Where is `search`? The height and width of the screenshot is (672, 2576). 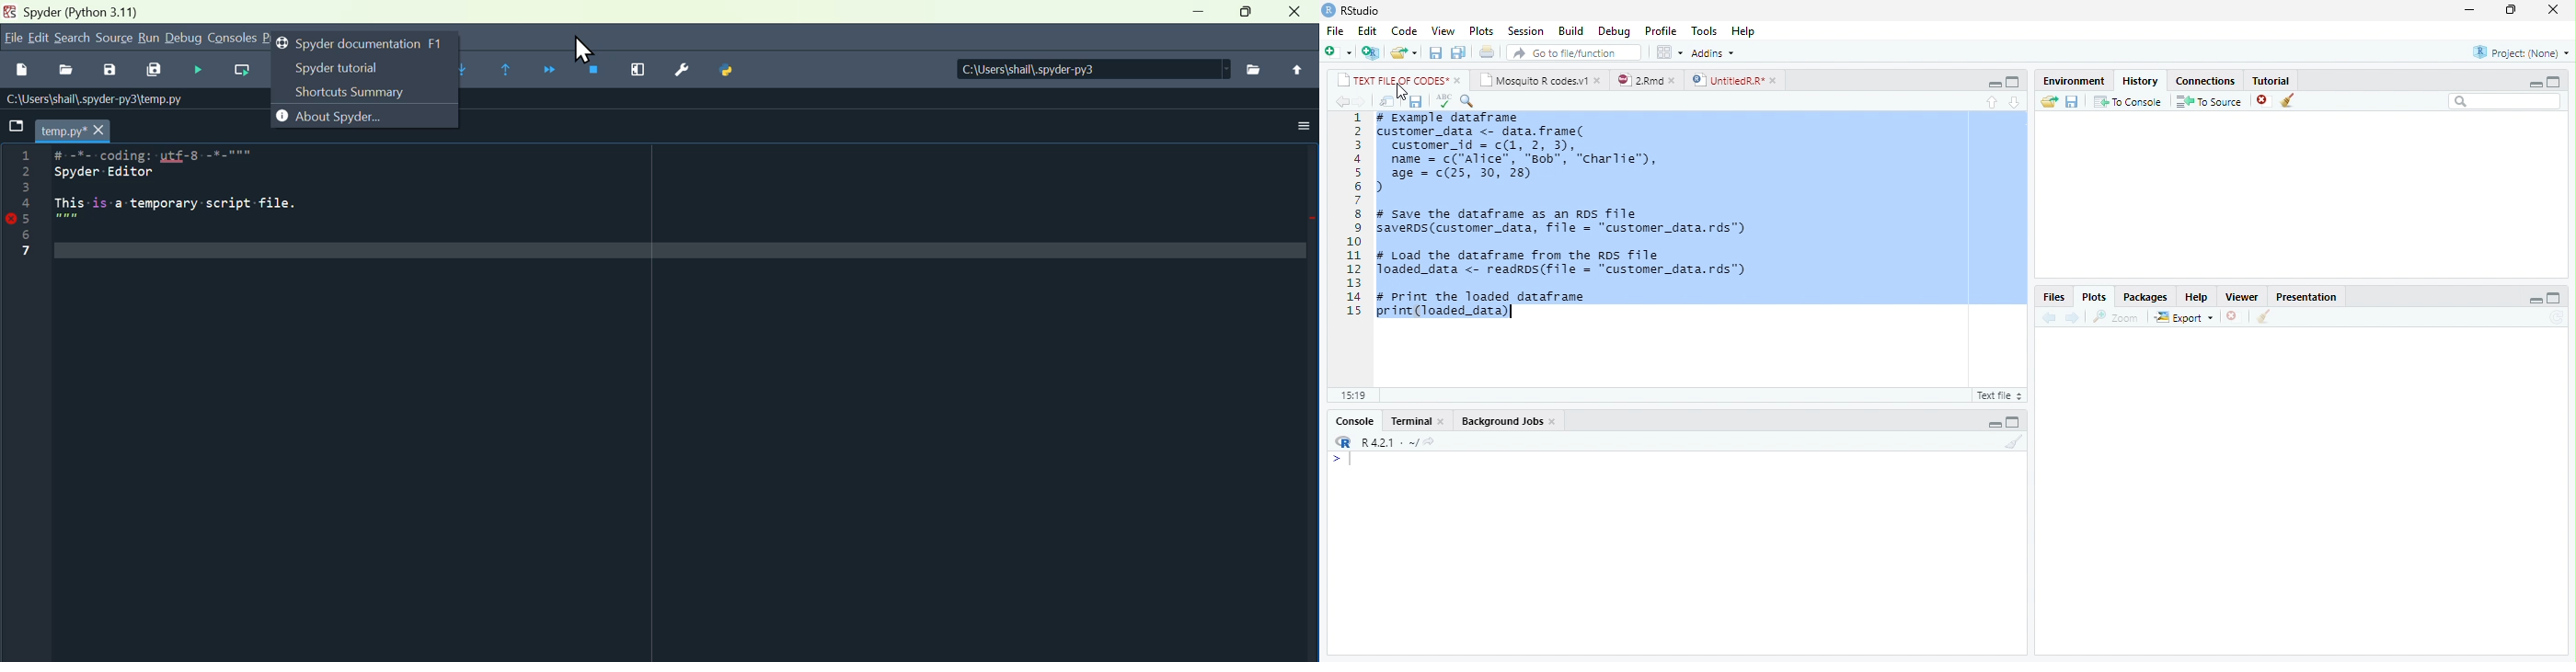 search is located at coordinates (74, 37).